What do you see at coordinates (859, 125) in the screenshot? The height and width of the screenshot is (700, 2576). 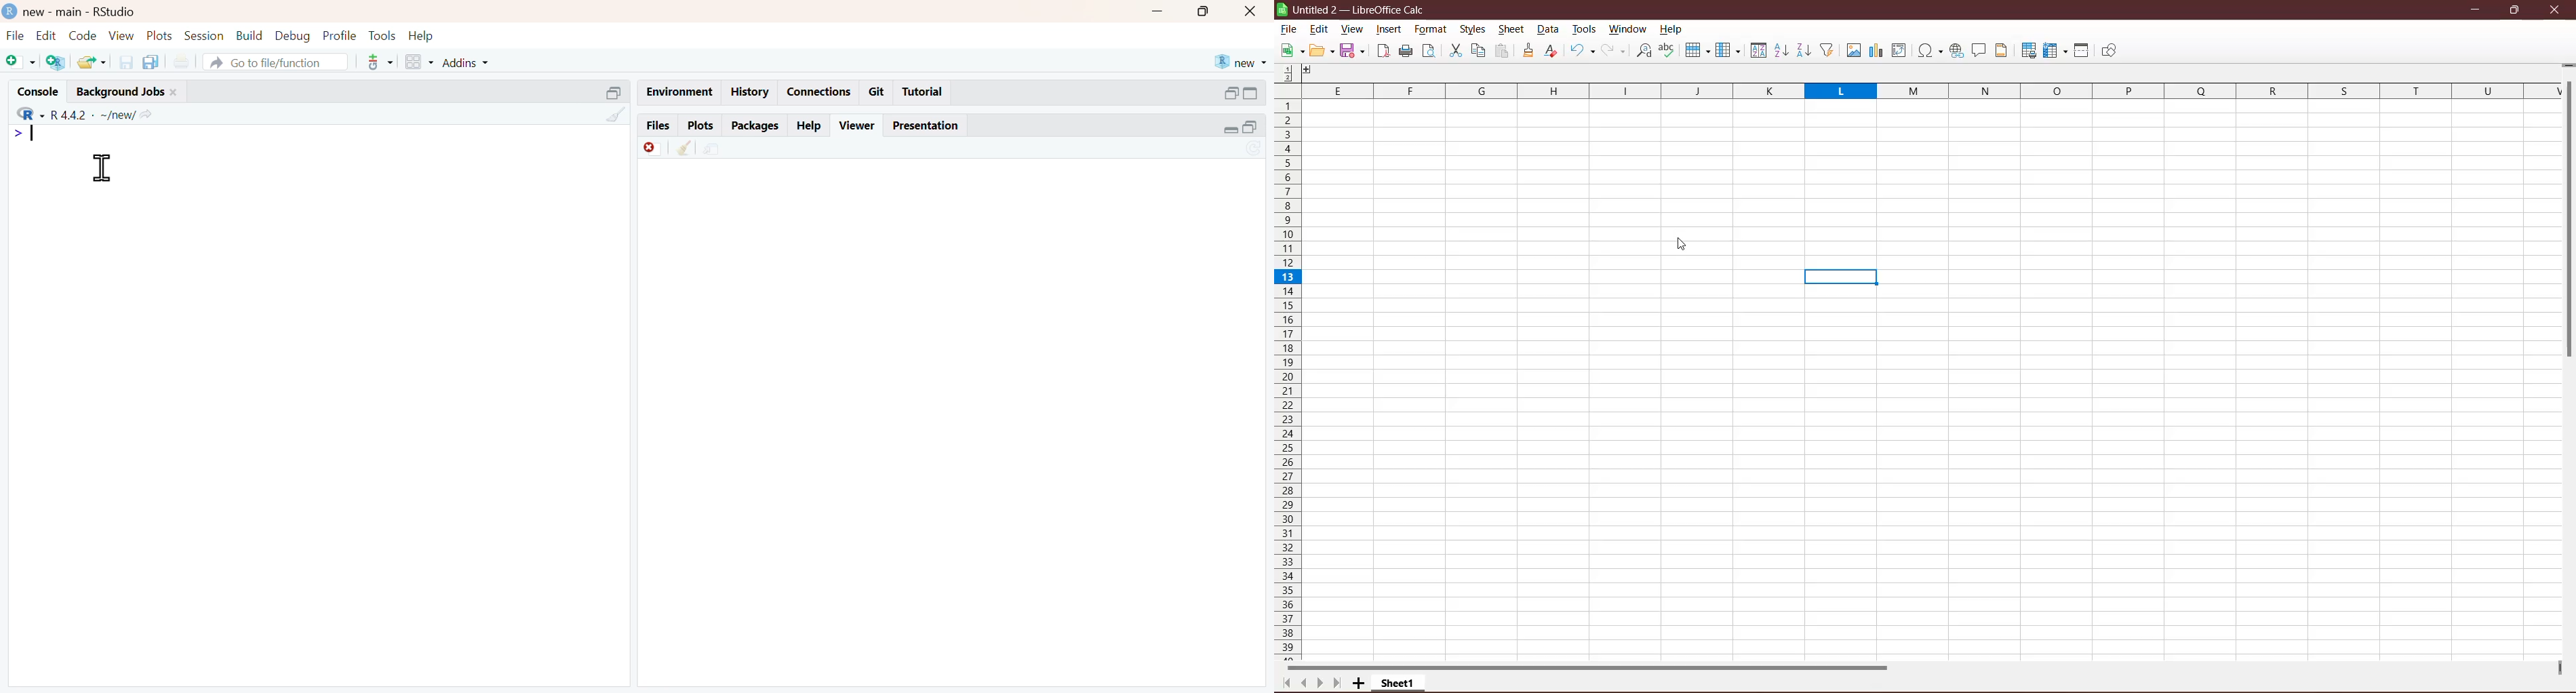 I see `viewer` at bounding box center [859, 125].